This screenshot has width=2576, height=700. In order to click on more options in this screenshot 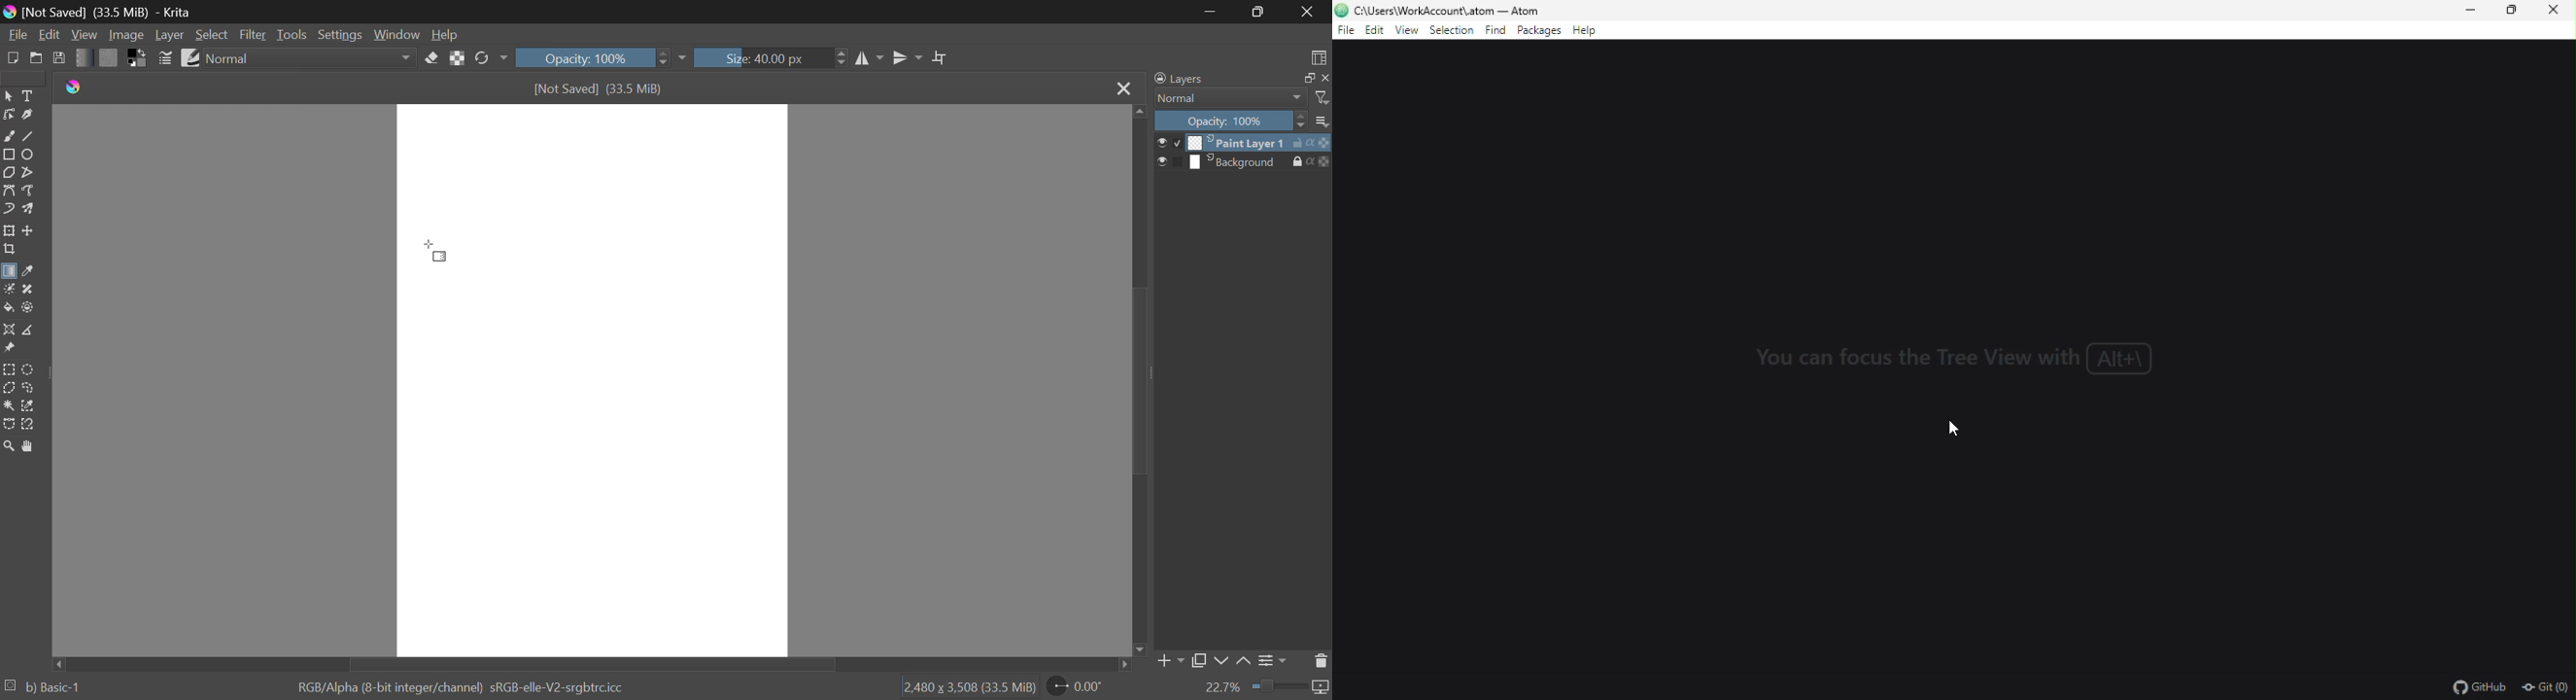, I will do `click(1323, 121)`.